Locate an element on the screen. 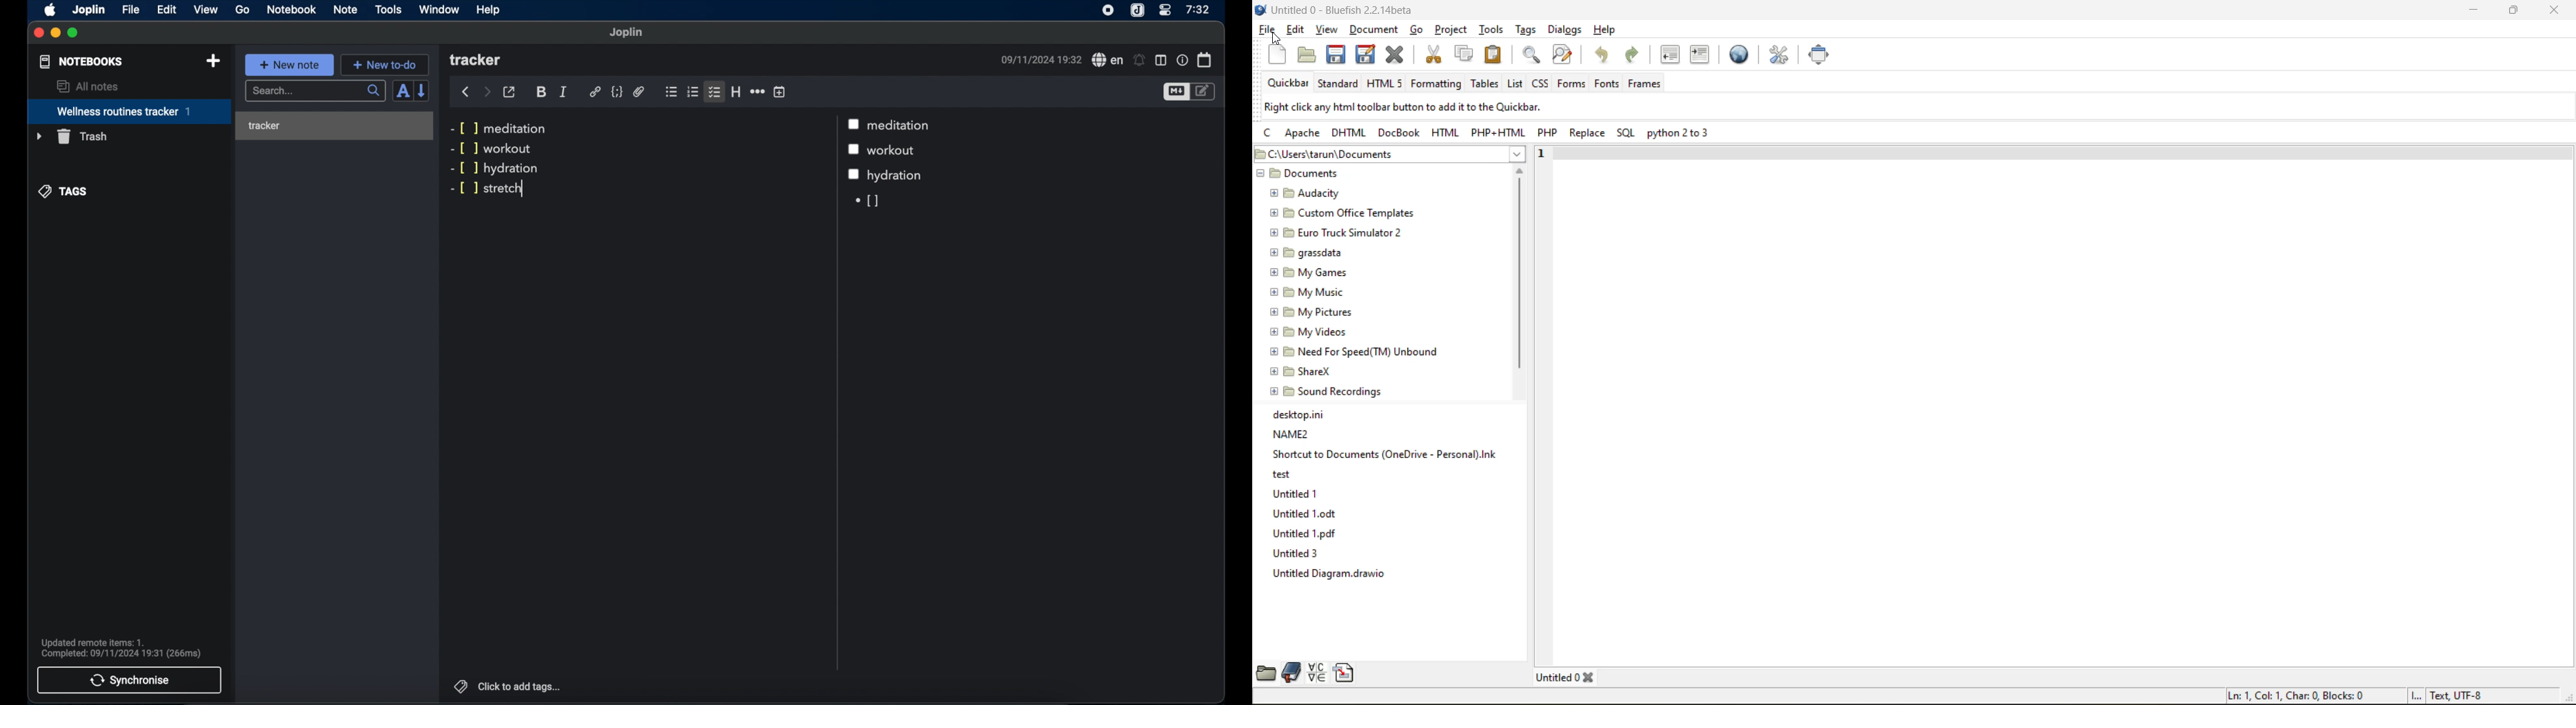 This screenshot has width=2576, height=728. desktop.ini is located at coordinates (1302, 413).